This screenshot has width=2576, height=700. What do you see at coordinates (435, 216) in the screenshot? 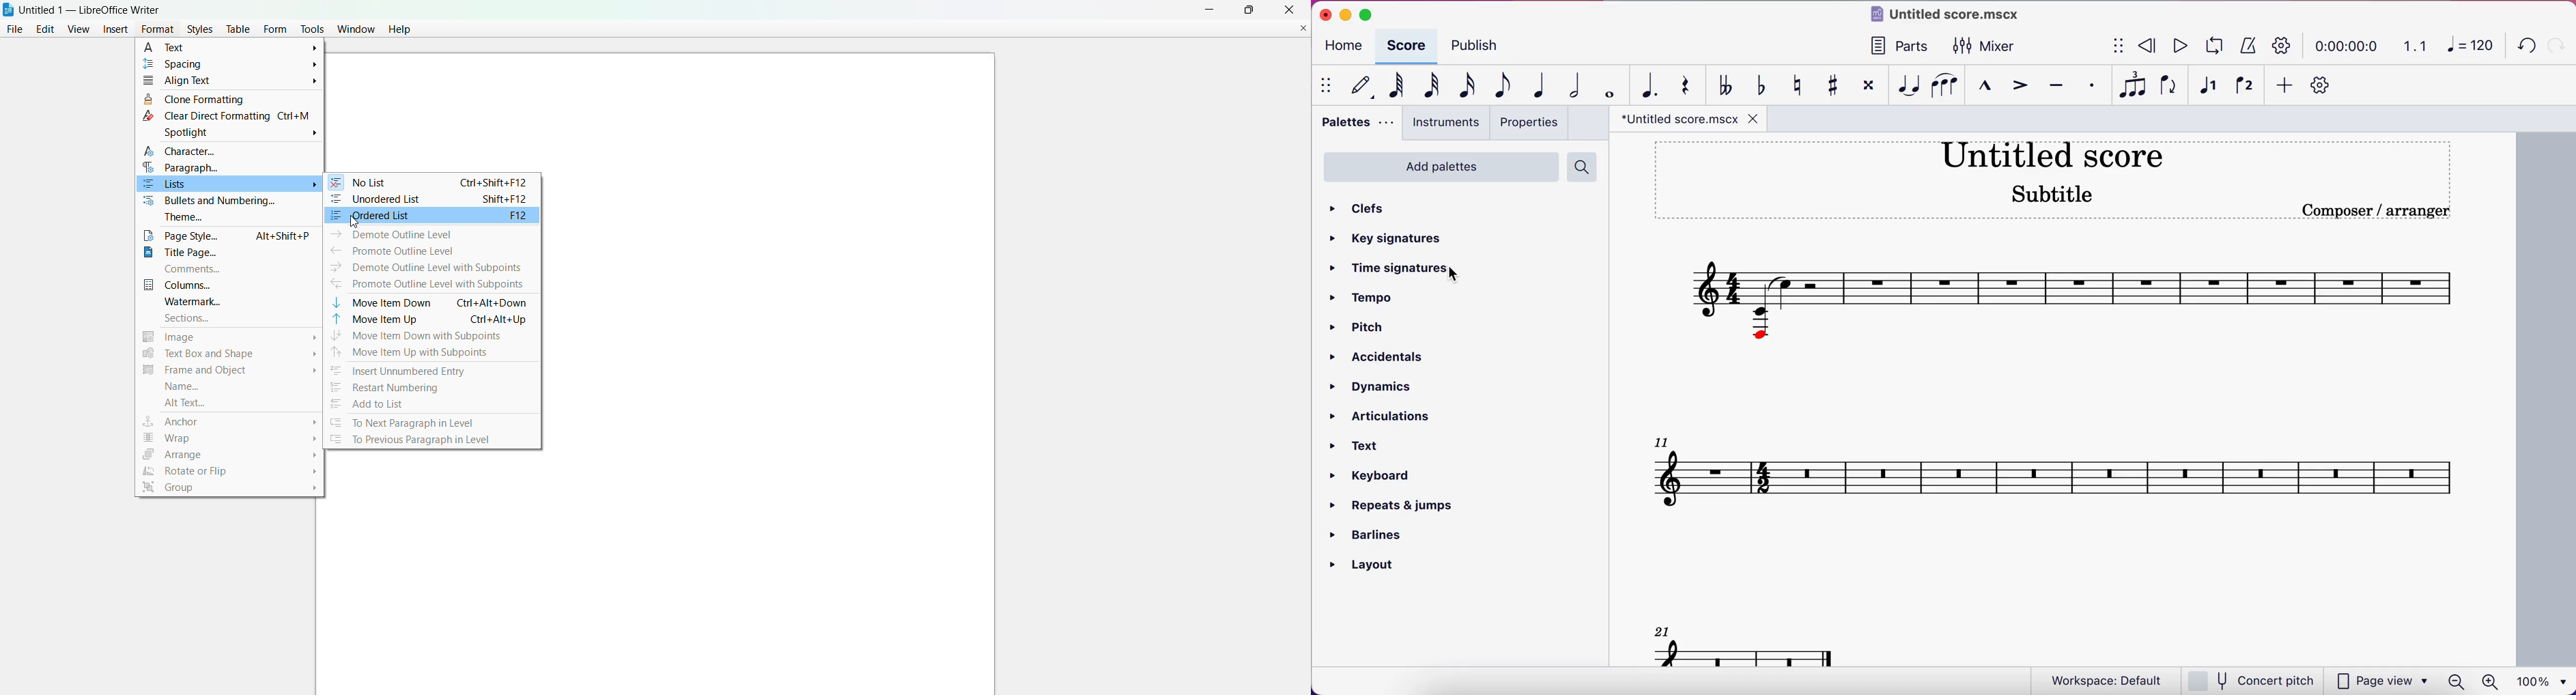
I see `ordered list   F12` at bounding box center [435, 216].